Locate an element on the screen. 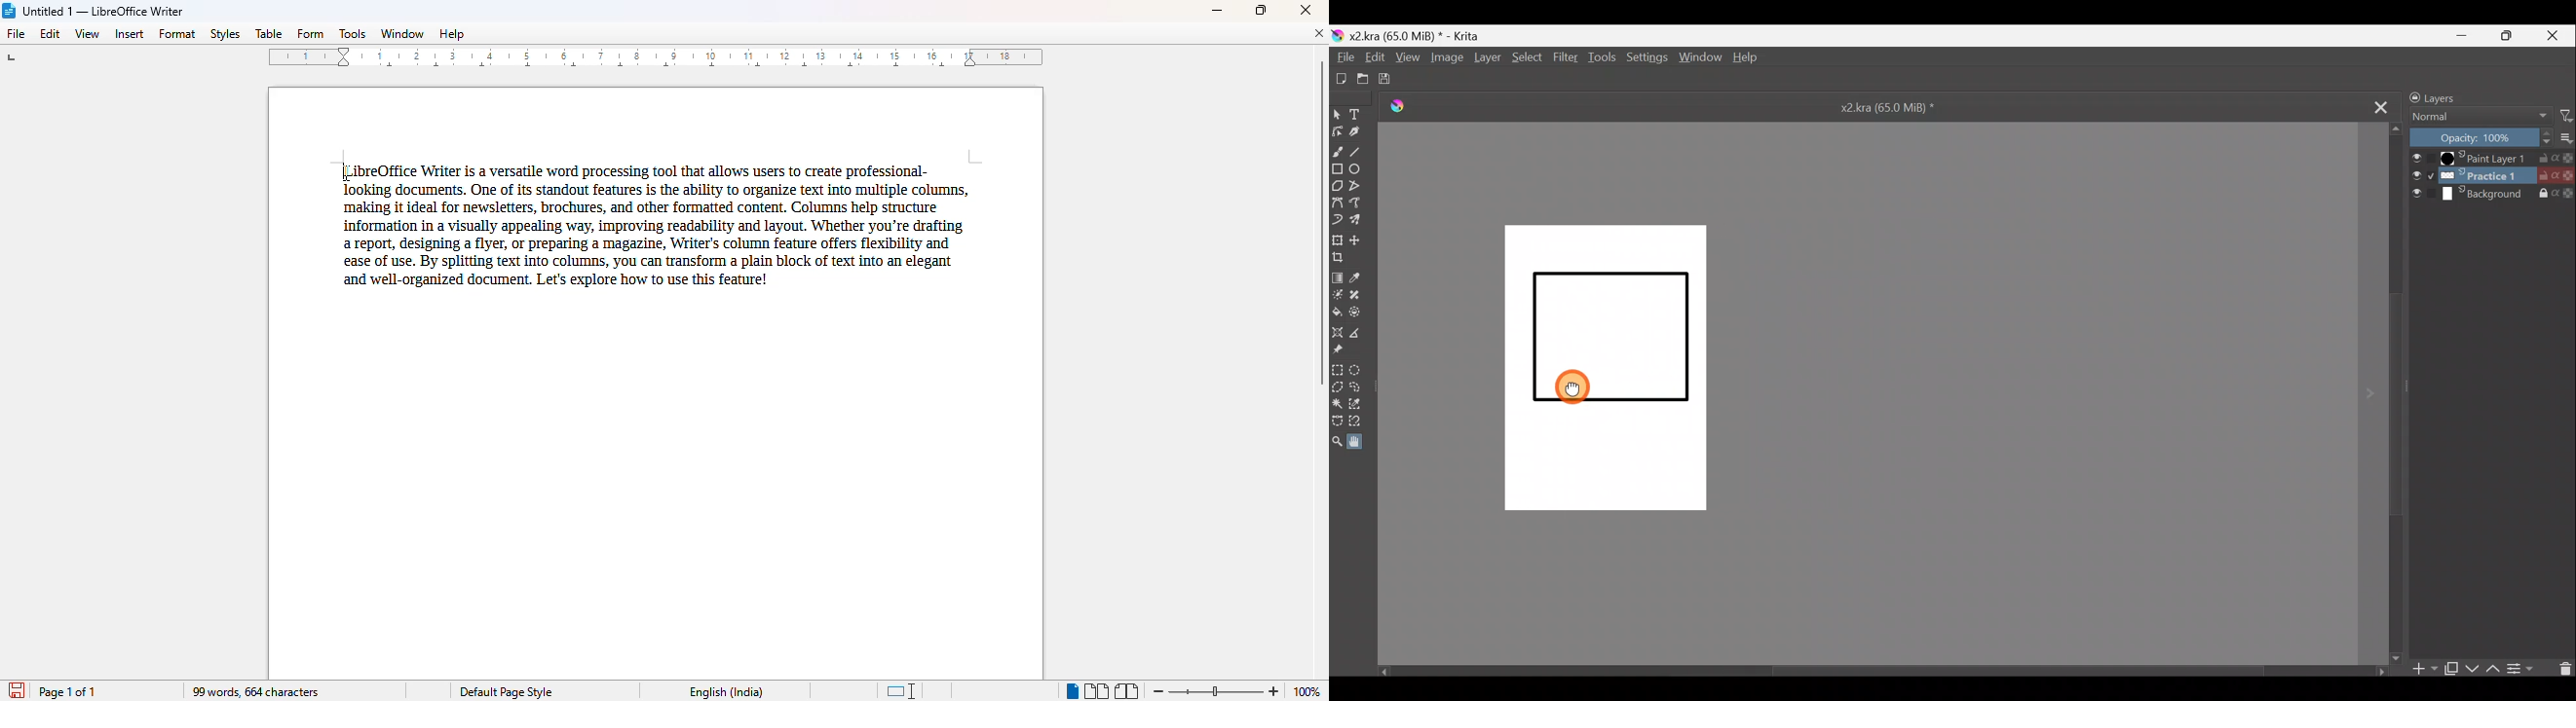 This screenshot has width=2576, height=728. book view is located at coordinates (1126, 691).